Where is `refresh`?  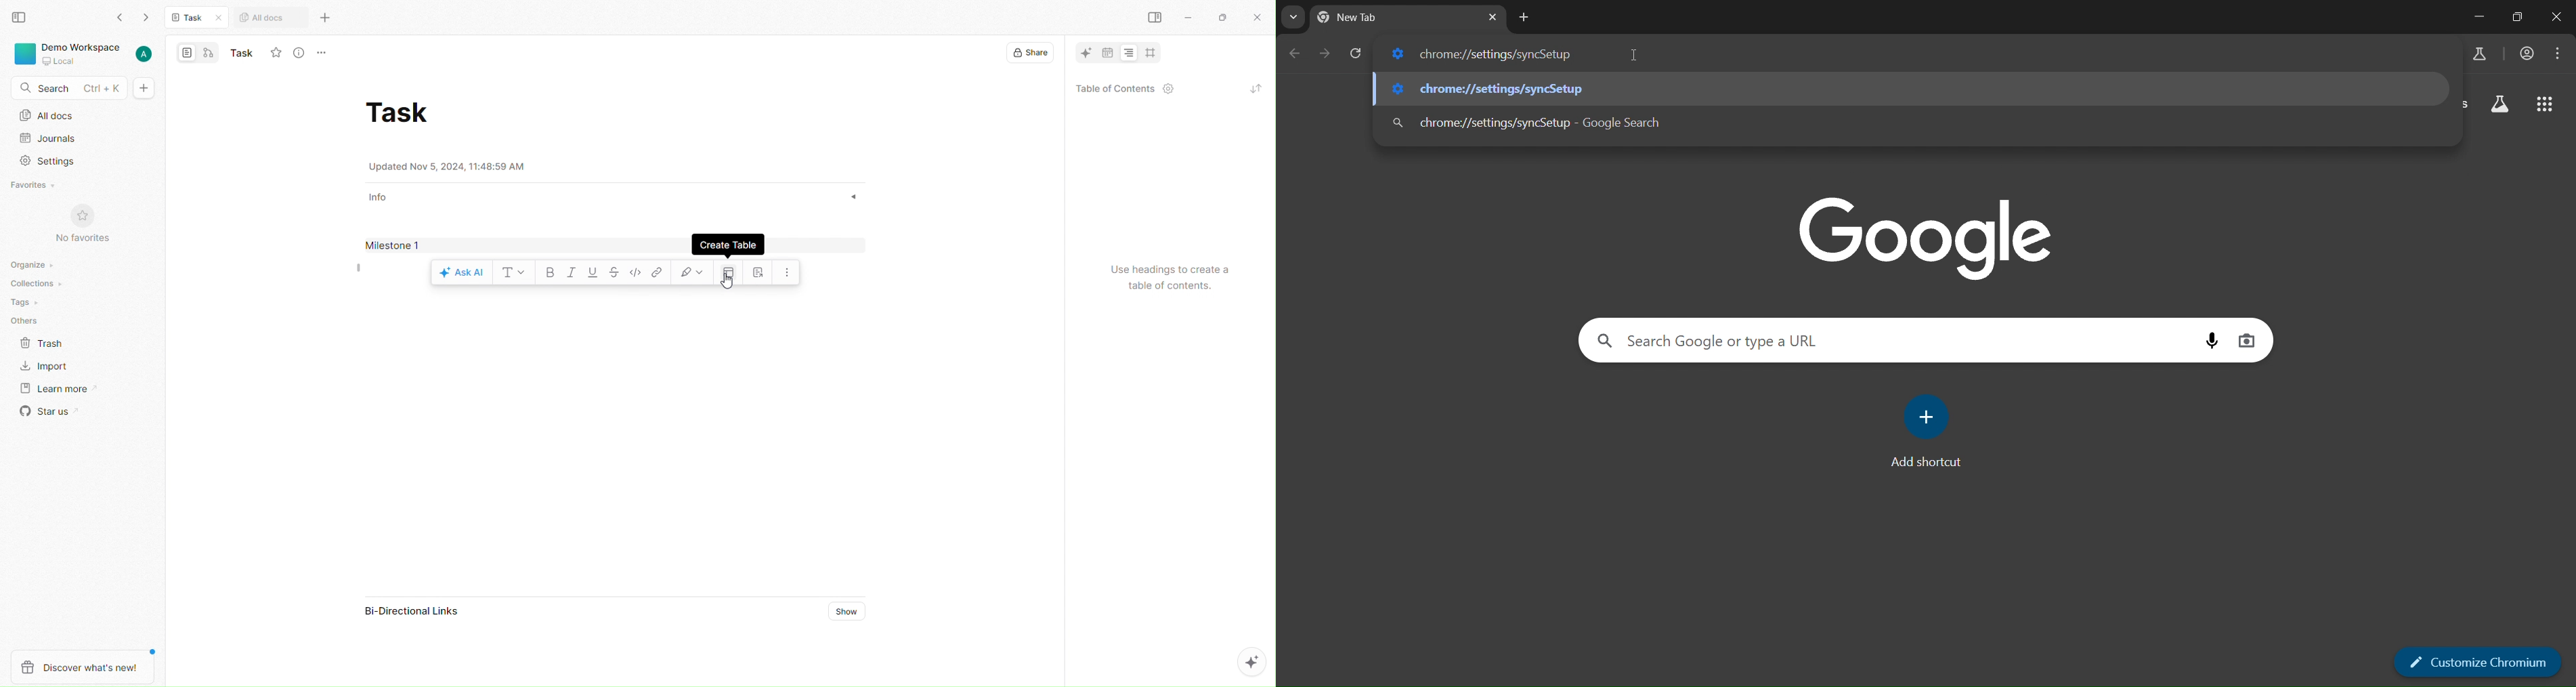 refresh is located at coordinates (1252, 87).